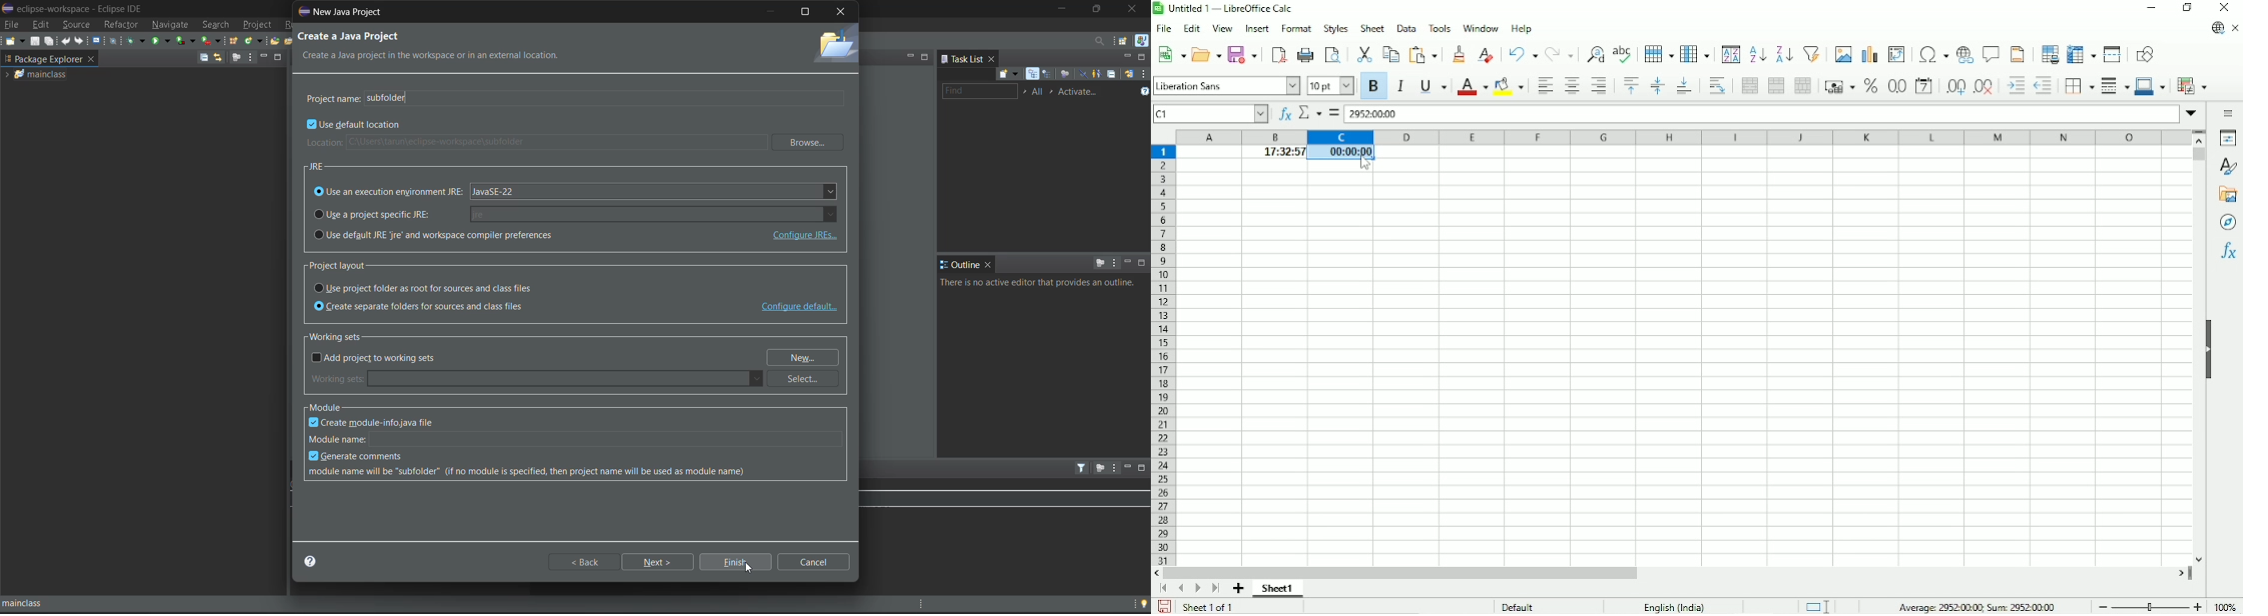  Describe the element at coordinates (1039, 92) in the screenshot. I see `edit working task sets` at that location.